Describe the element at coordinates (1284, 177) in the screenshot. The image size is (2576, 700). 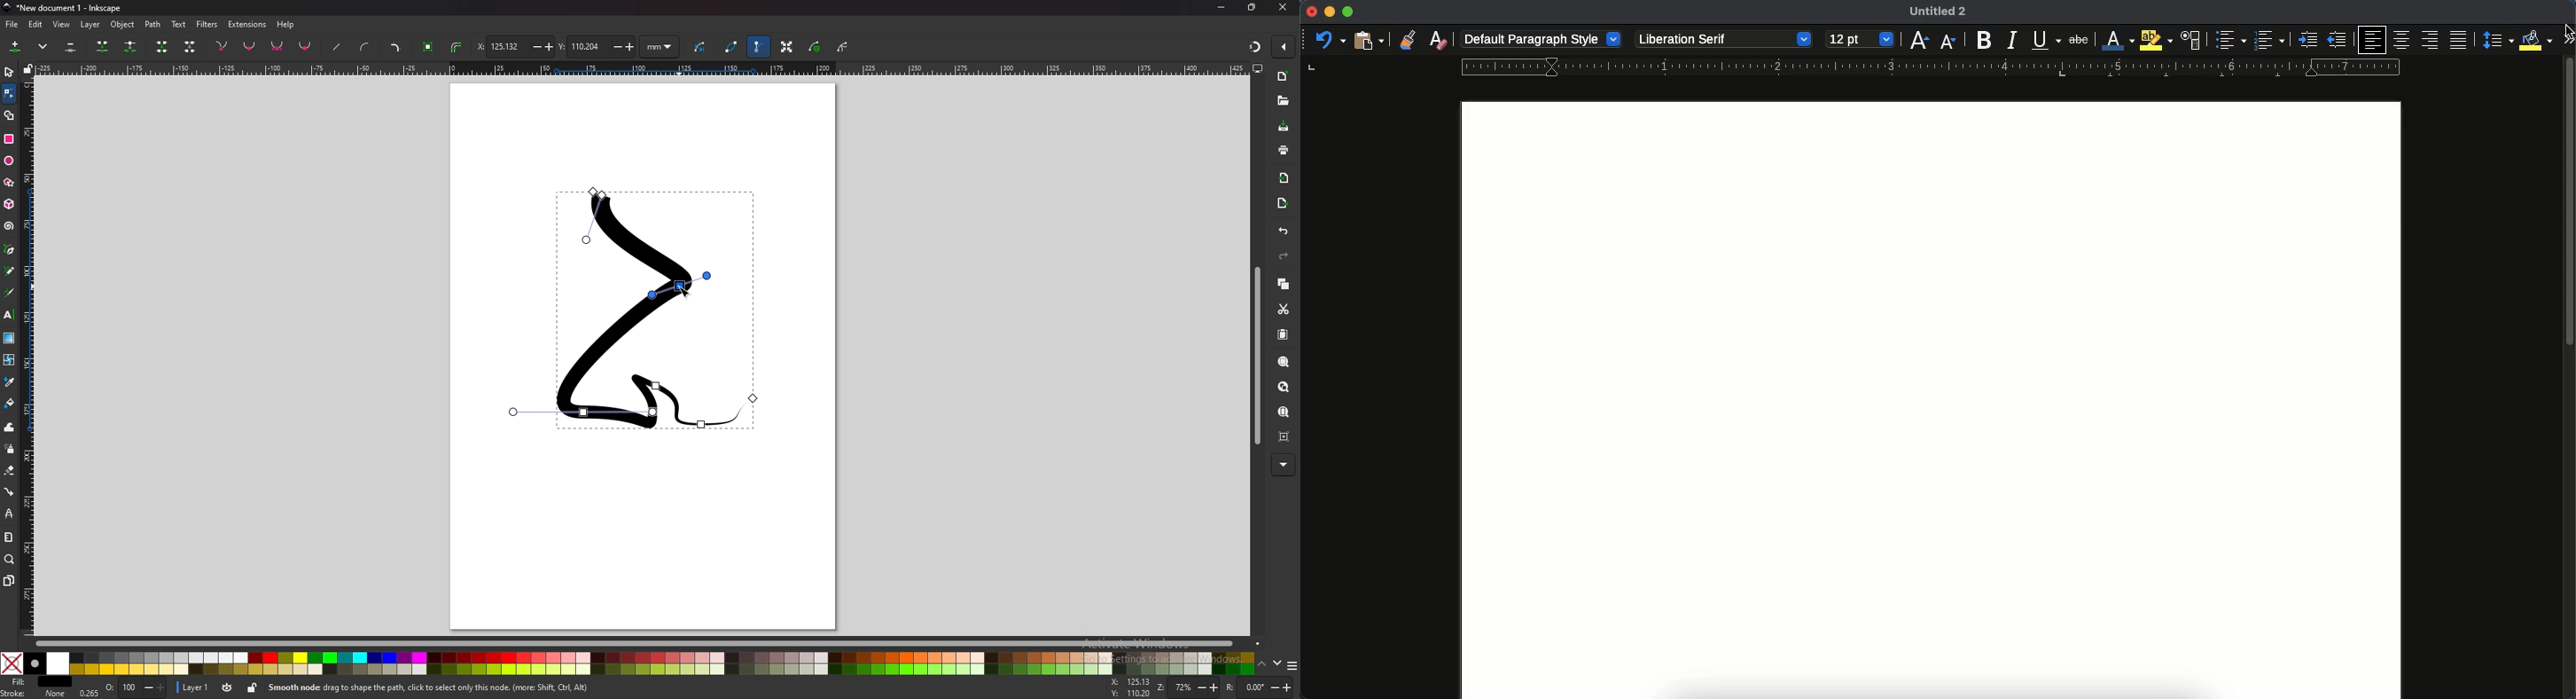
I see `import` at that location.